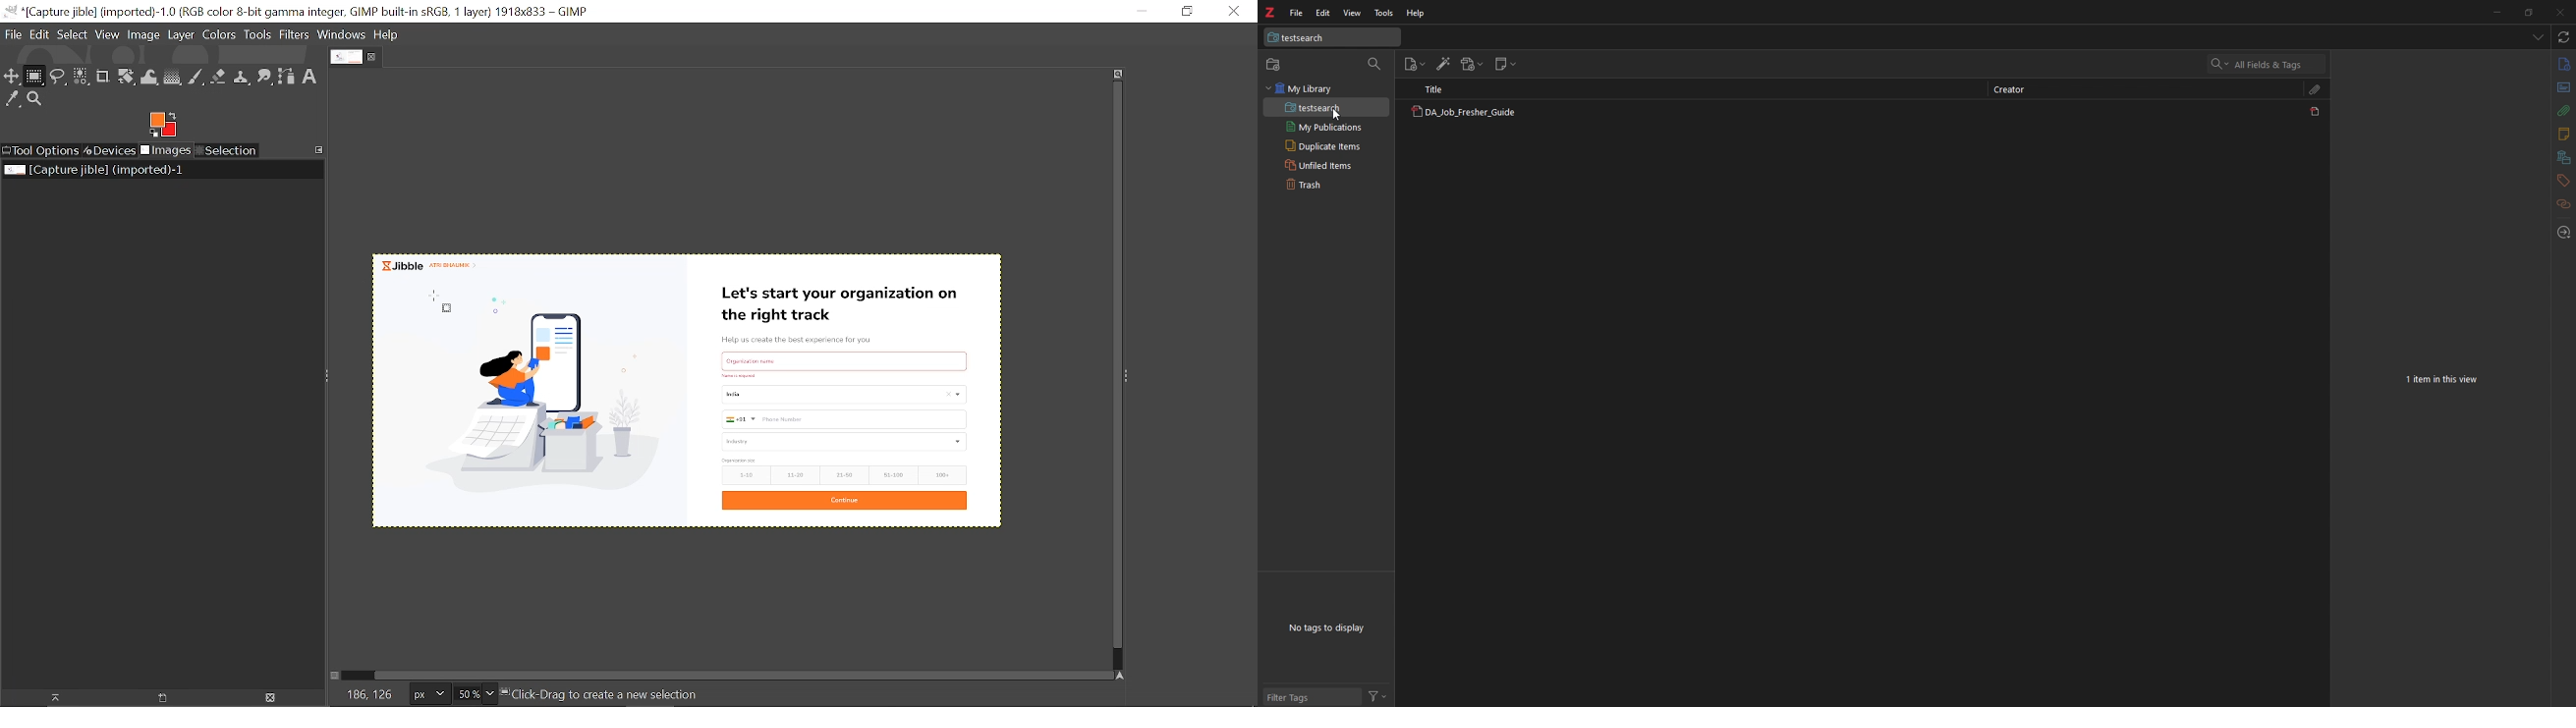  What do you see at coordinates (444, 300) in the screenshot?
I see `Cursor` at bounding box center [444, 300].